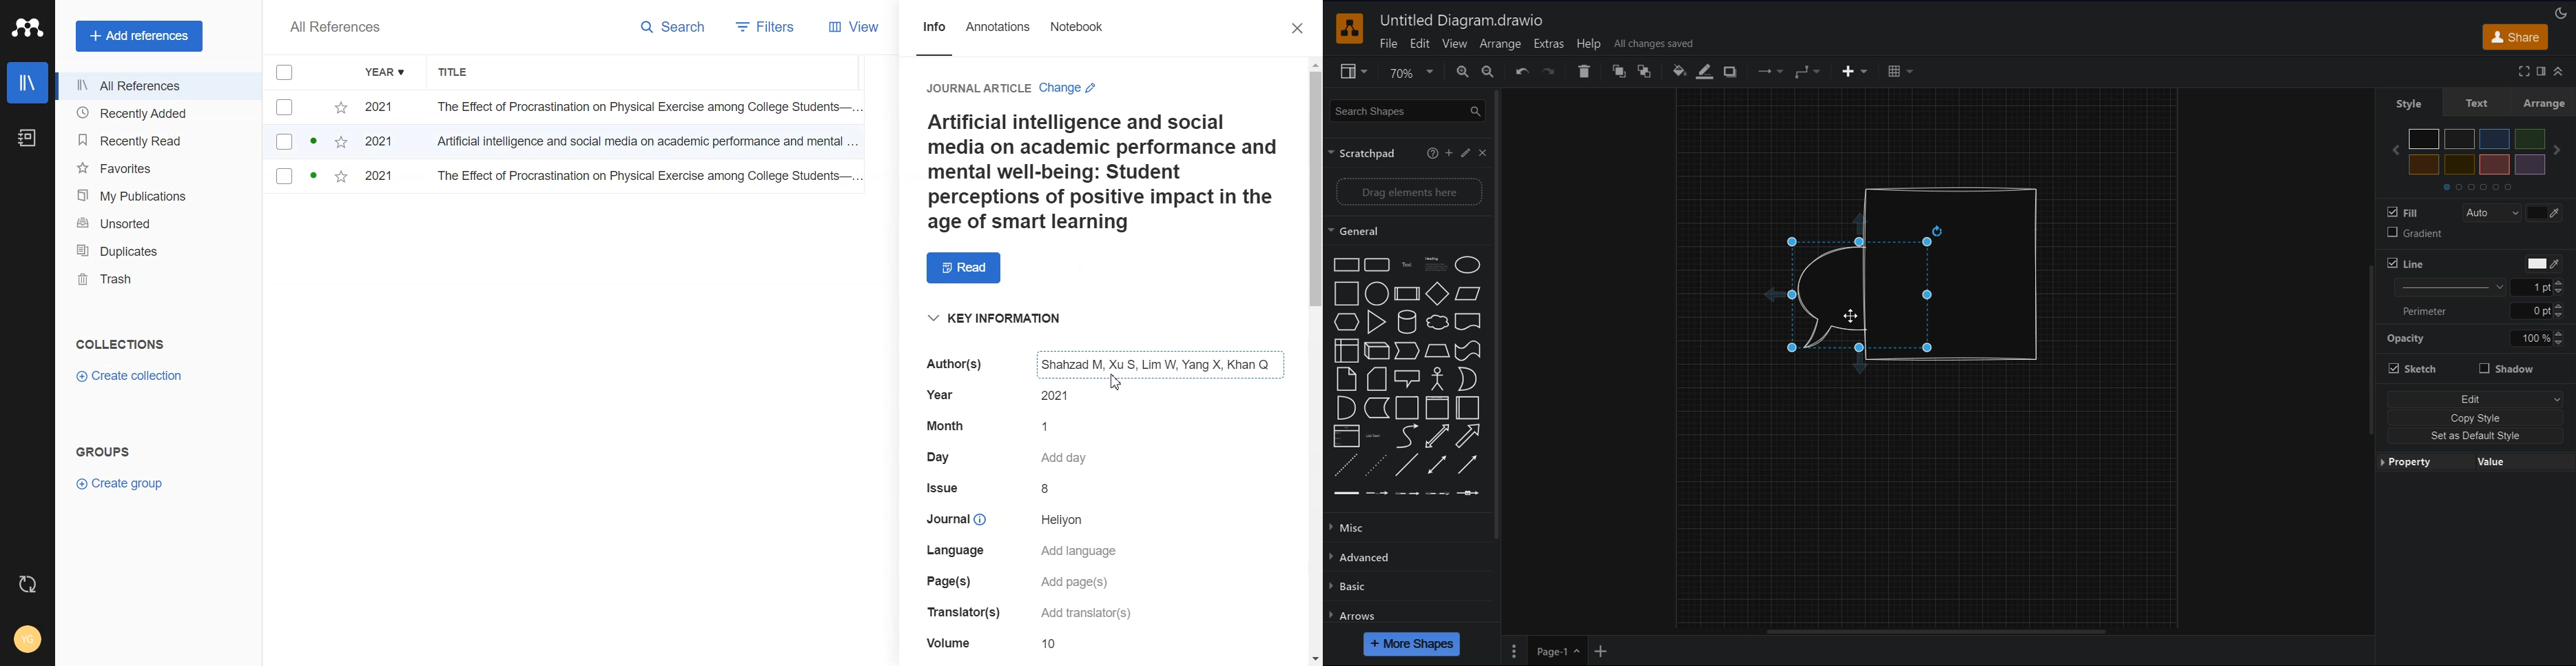 This screenshot has width=2576, height=672. I want to click on All References, so click(158, 88).